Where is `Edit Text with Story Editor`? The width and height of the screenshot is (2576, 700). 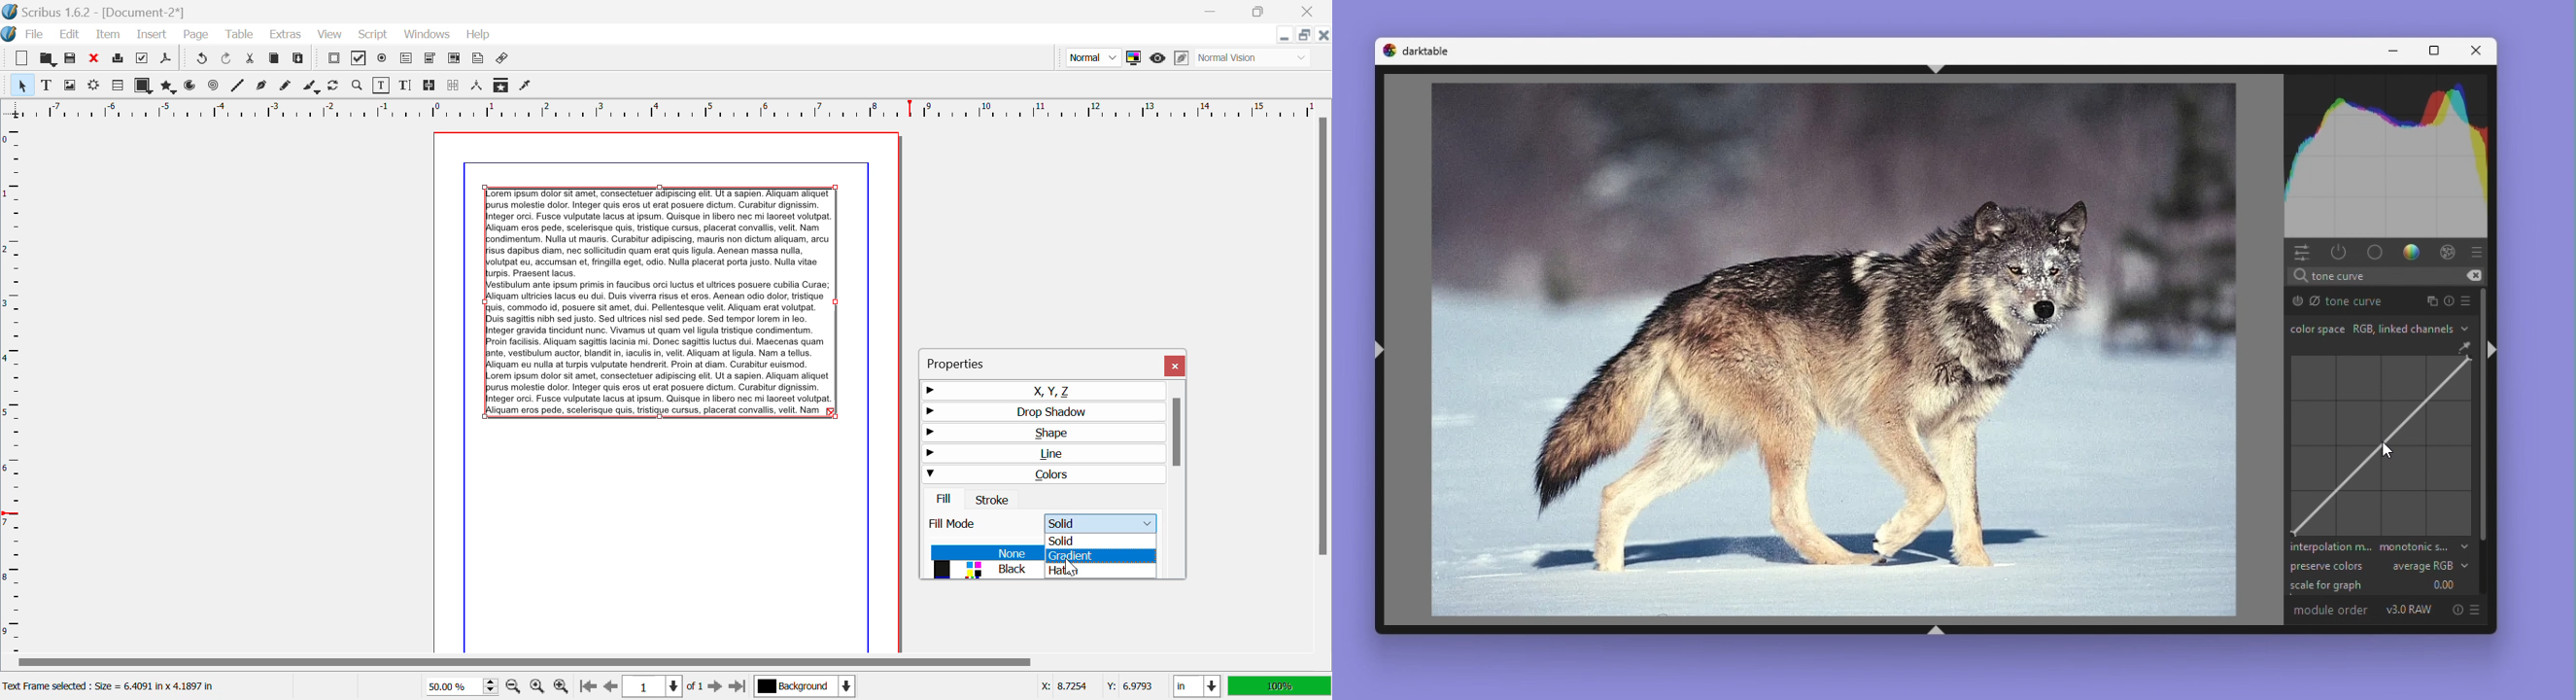
Edit Text with Story Editor is located at coordinates (405, 85).